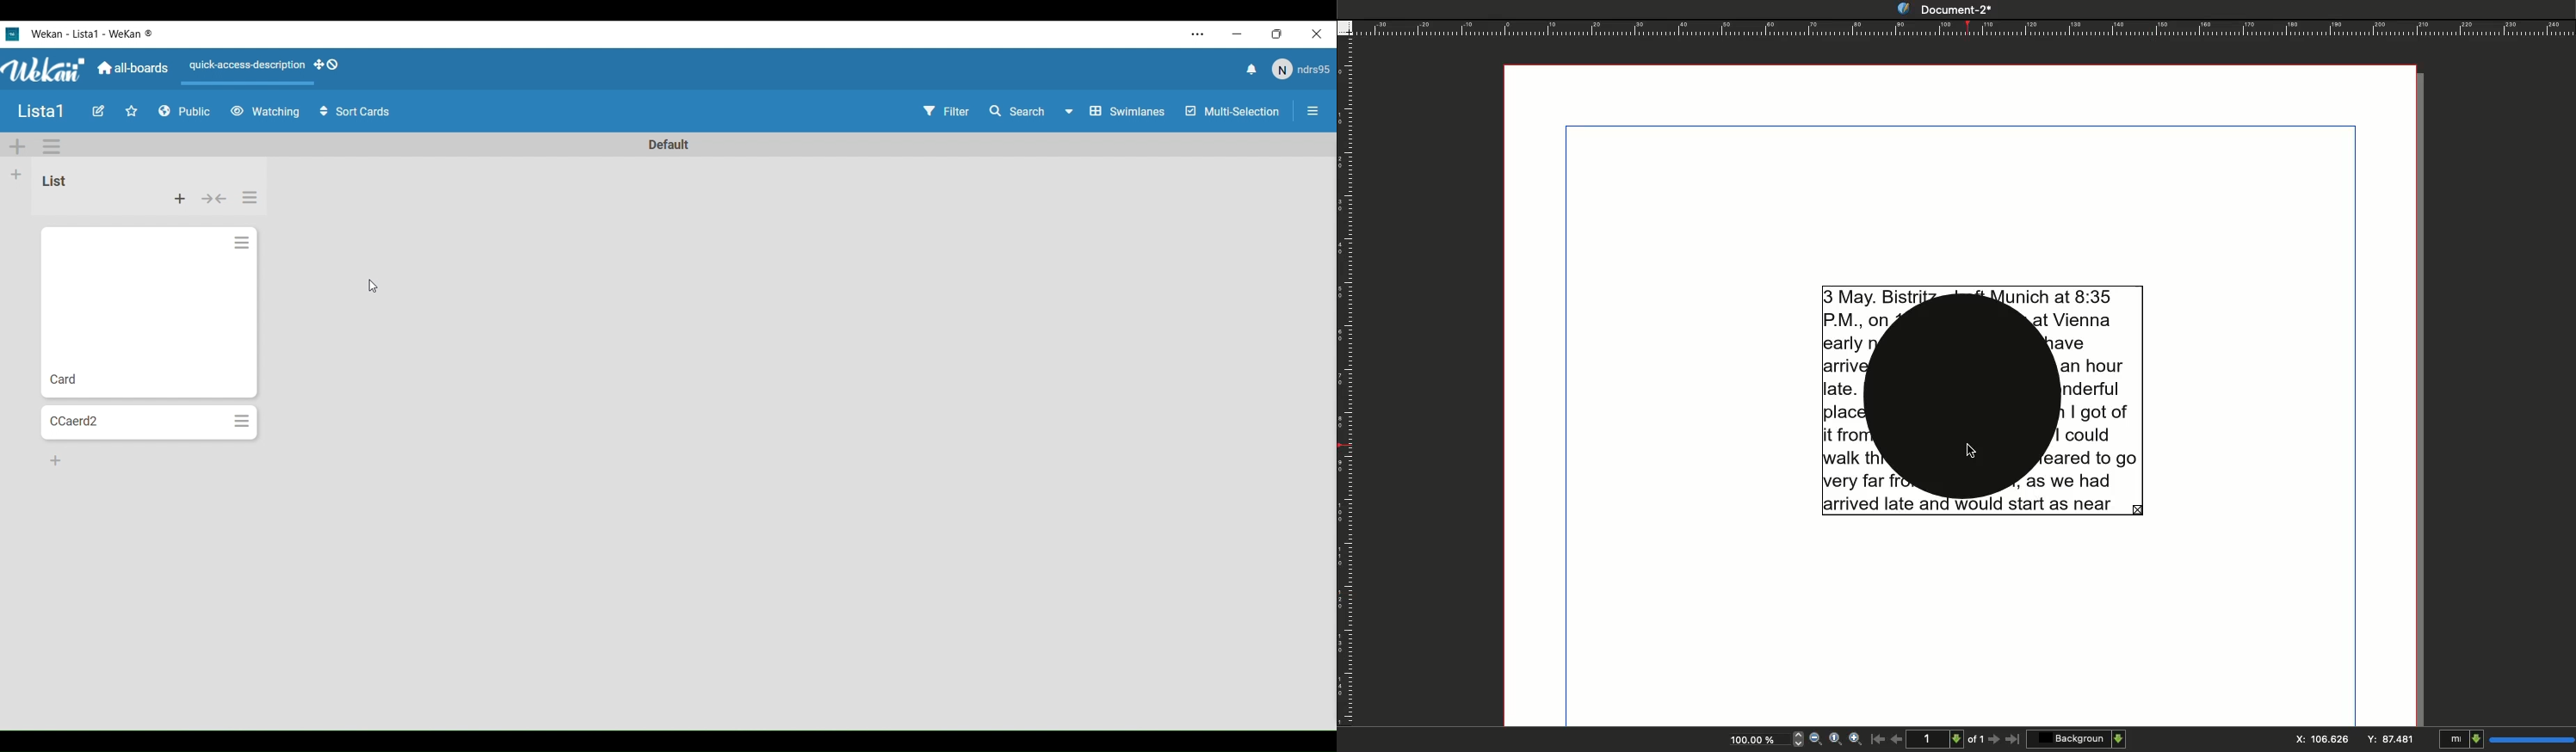 This screenshot has height=756, width=2576. I want to click on Settings and more, so click(1199, 34).